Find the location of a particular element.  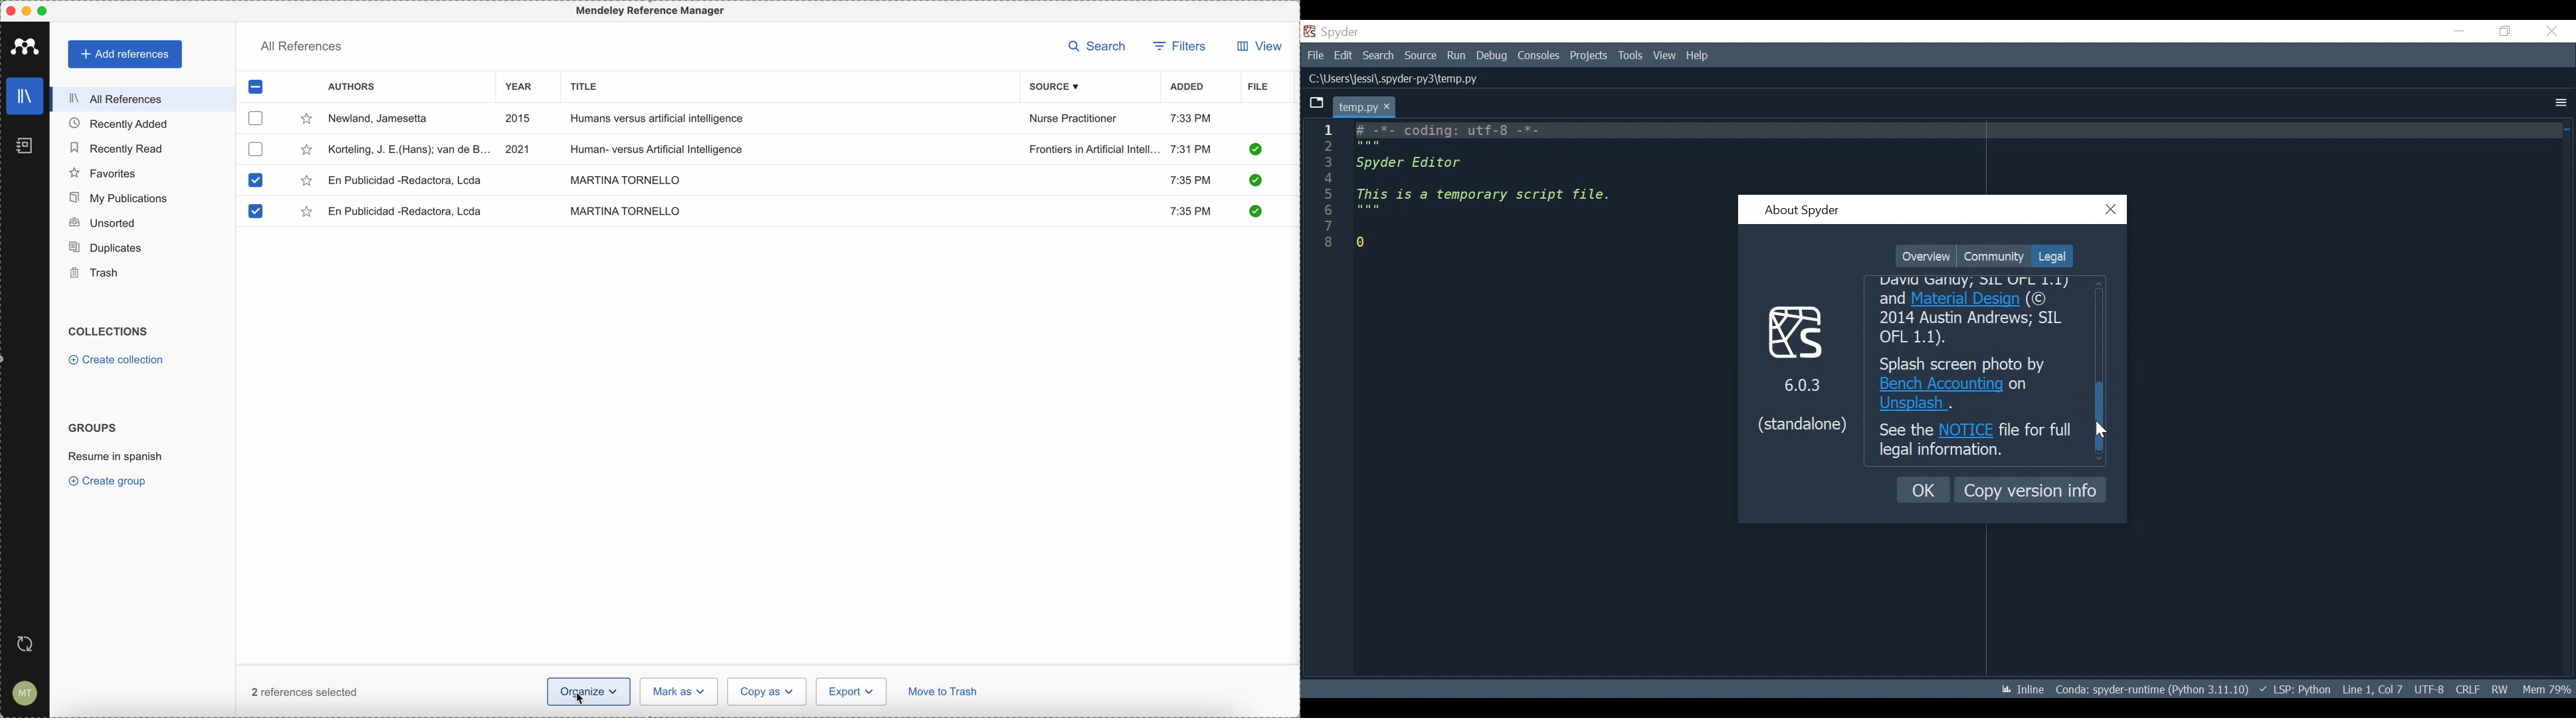

Restore is located at coordinates (2506, 31).